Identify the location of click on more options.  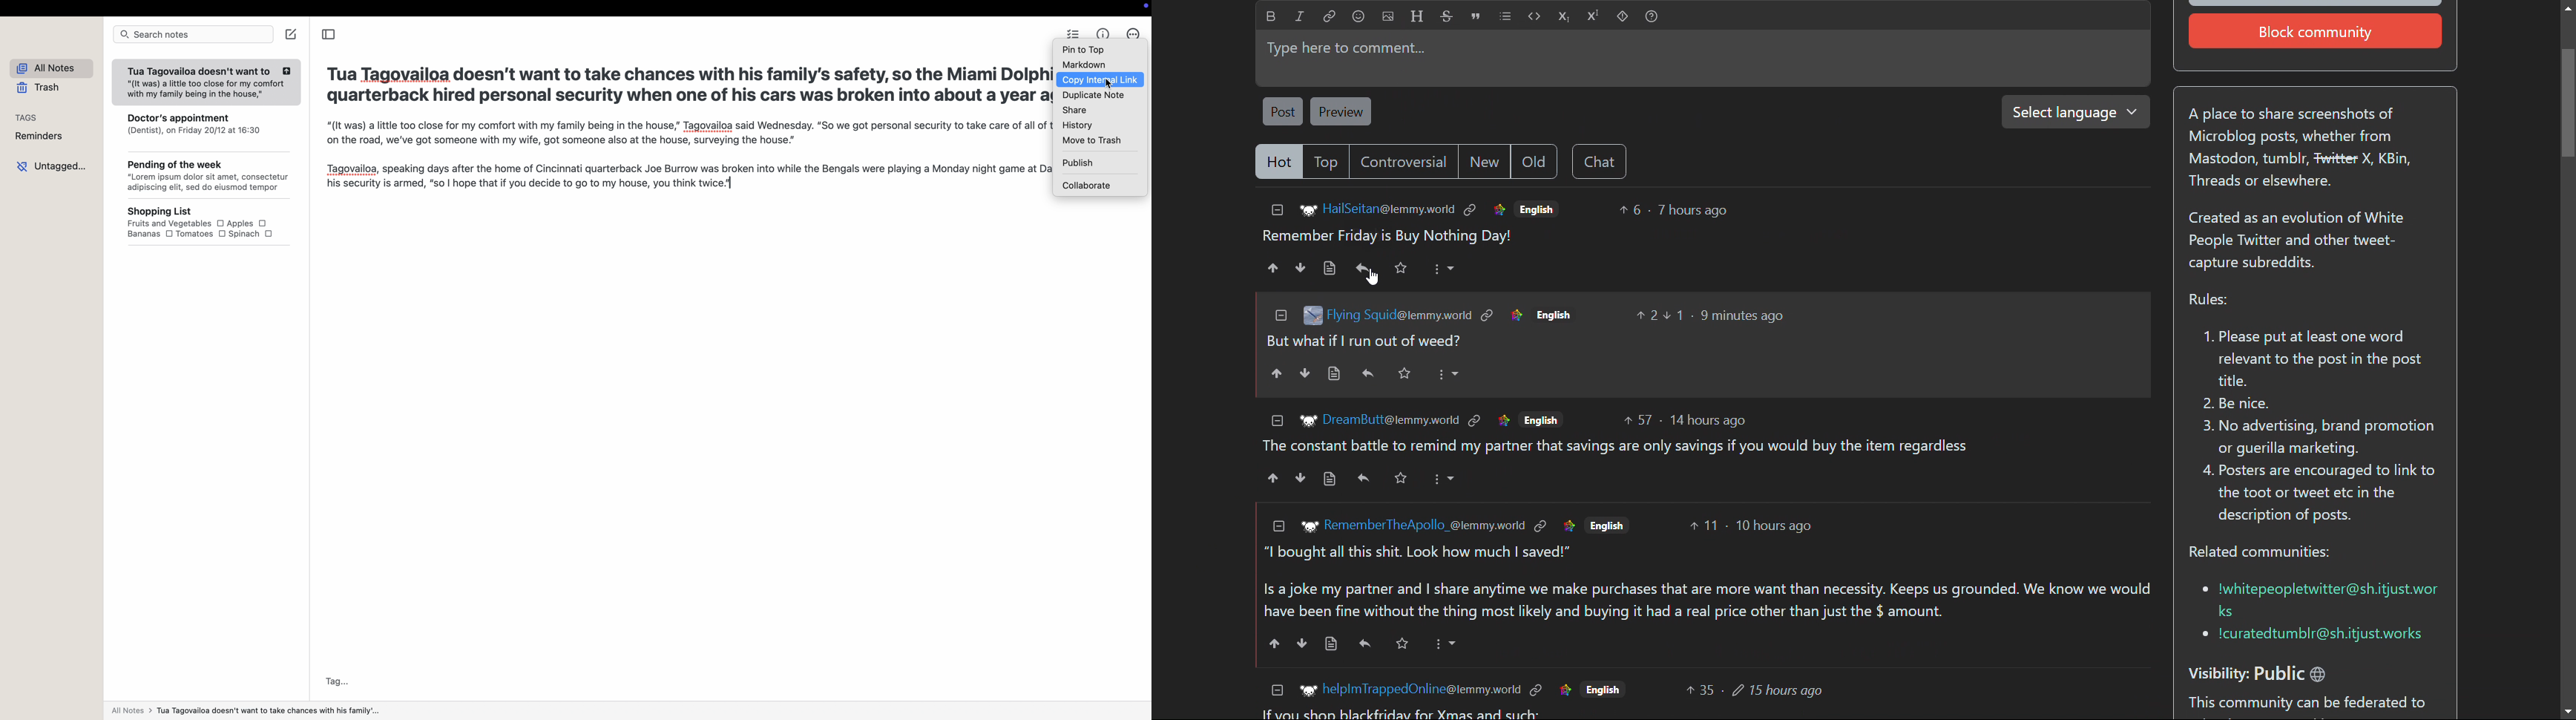
(1136, 35).